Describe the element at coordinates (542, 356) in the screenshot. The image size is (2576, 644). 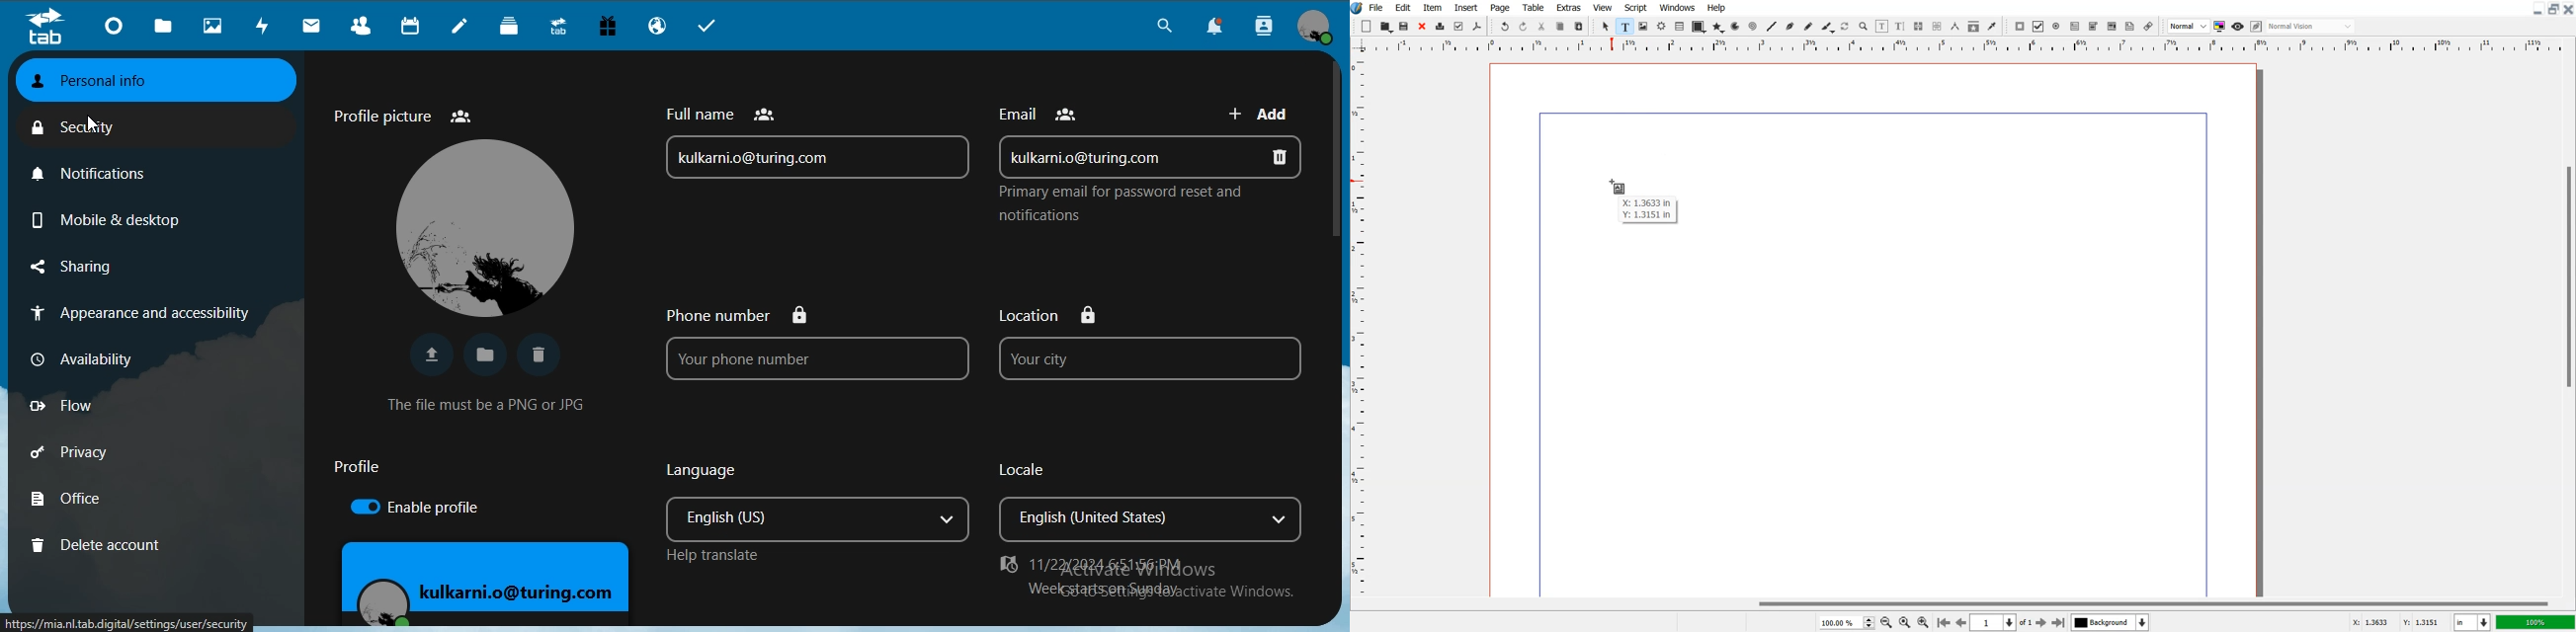
I see `remove profile picture` at that location.